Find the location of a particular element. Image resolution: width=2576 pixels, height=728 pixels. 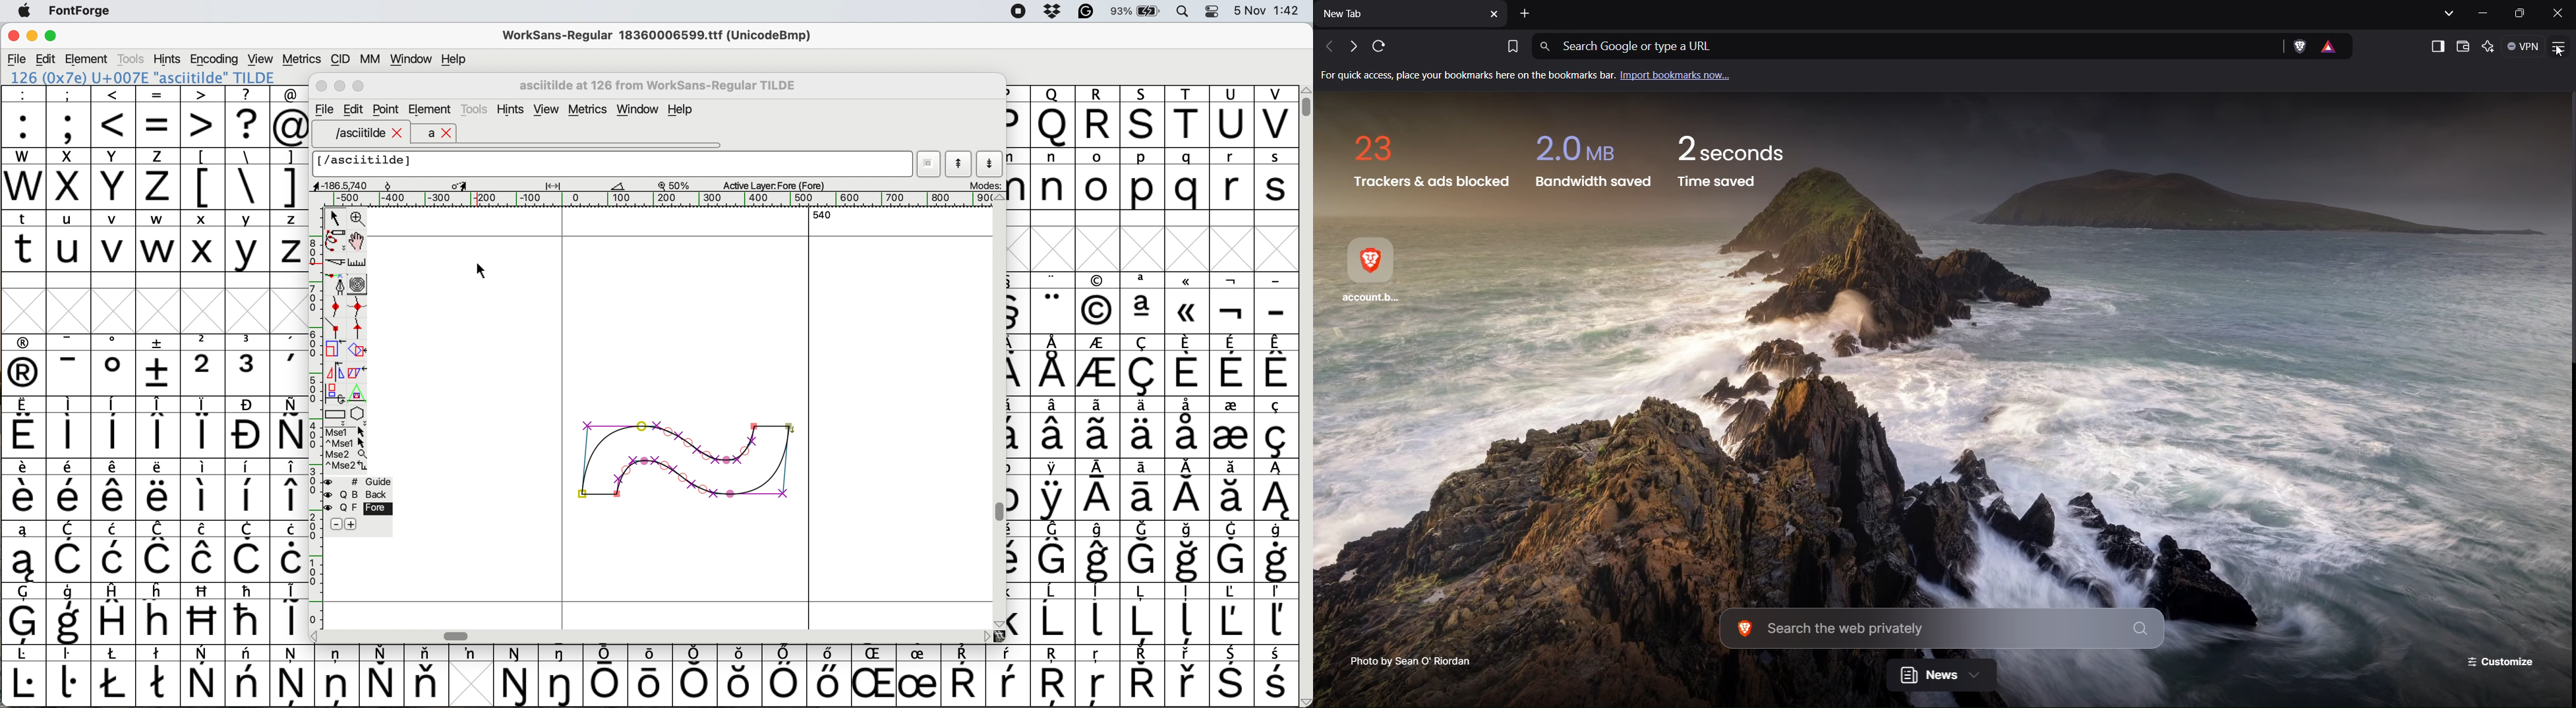

mm is located at coordinates (369, 58).